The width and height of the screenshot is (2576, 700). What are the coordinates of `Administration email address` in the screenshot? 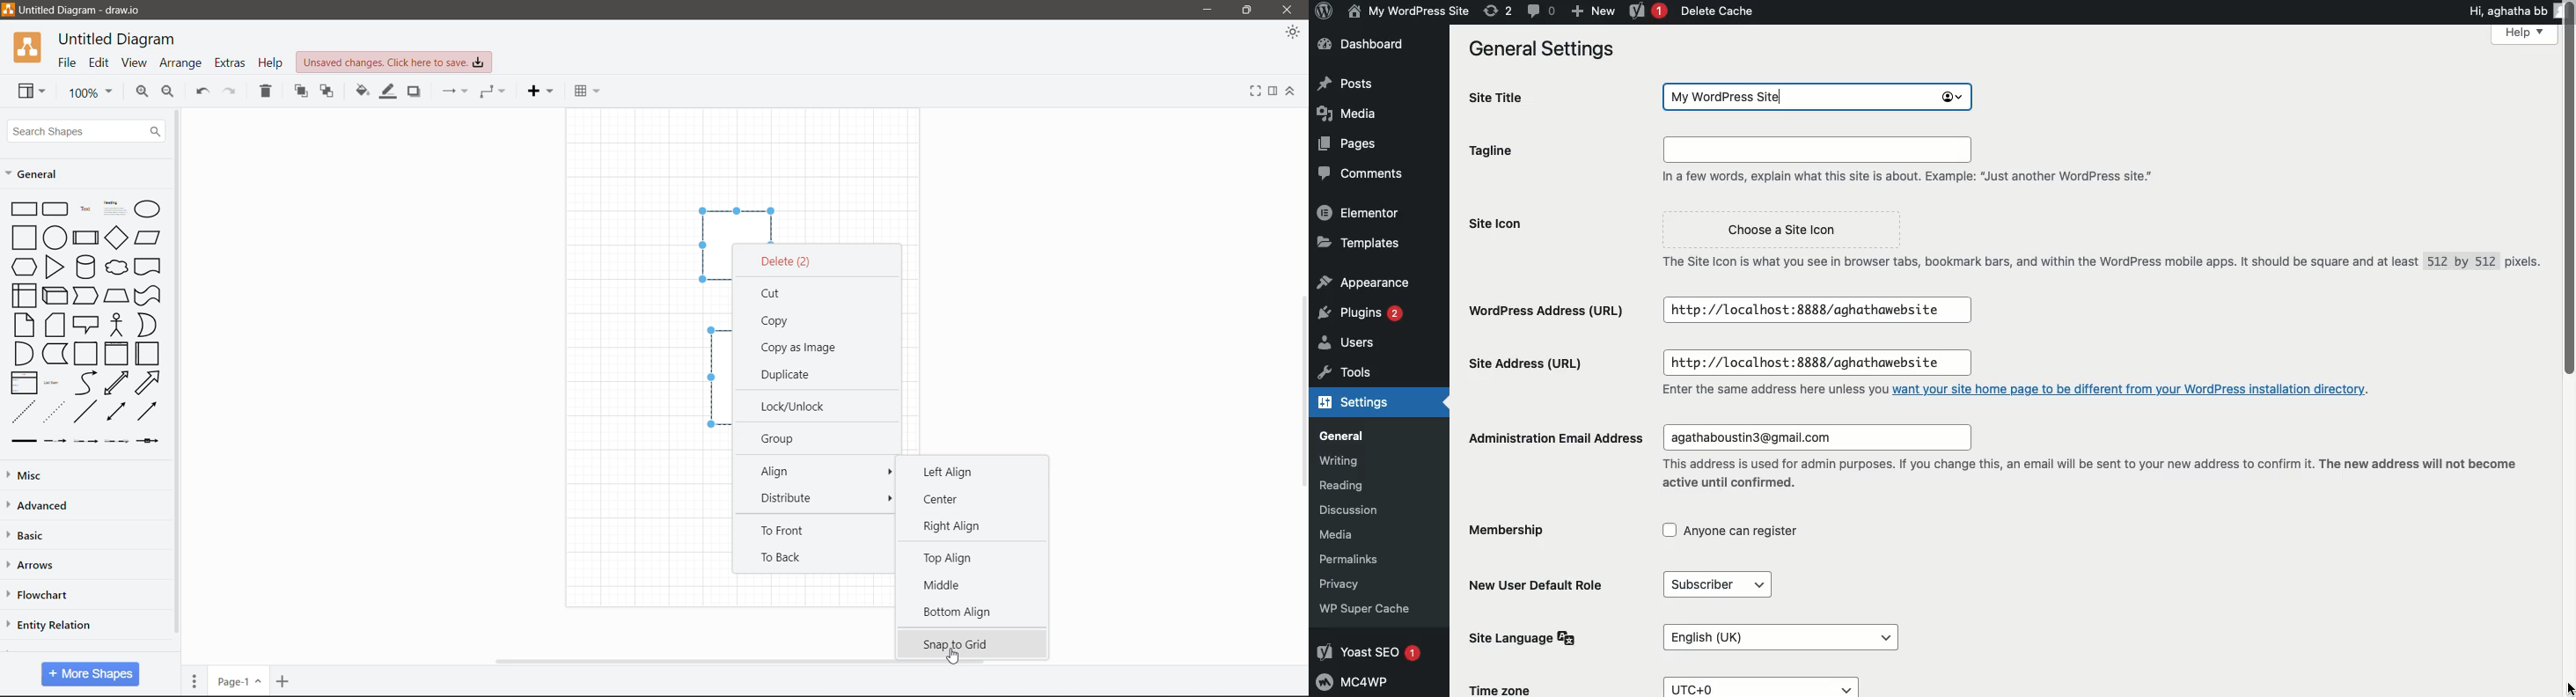 It's located at (1553, 441).